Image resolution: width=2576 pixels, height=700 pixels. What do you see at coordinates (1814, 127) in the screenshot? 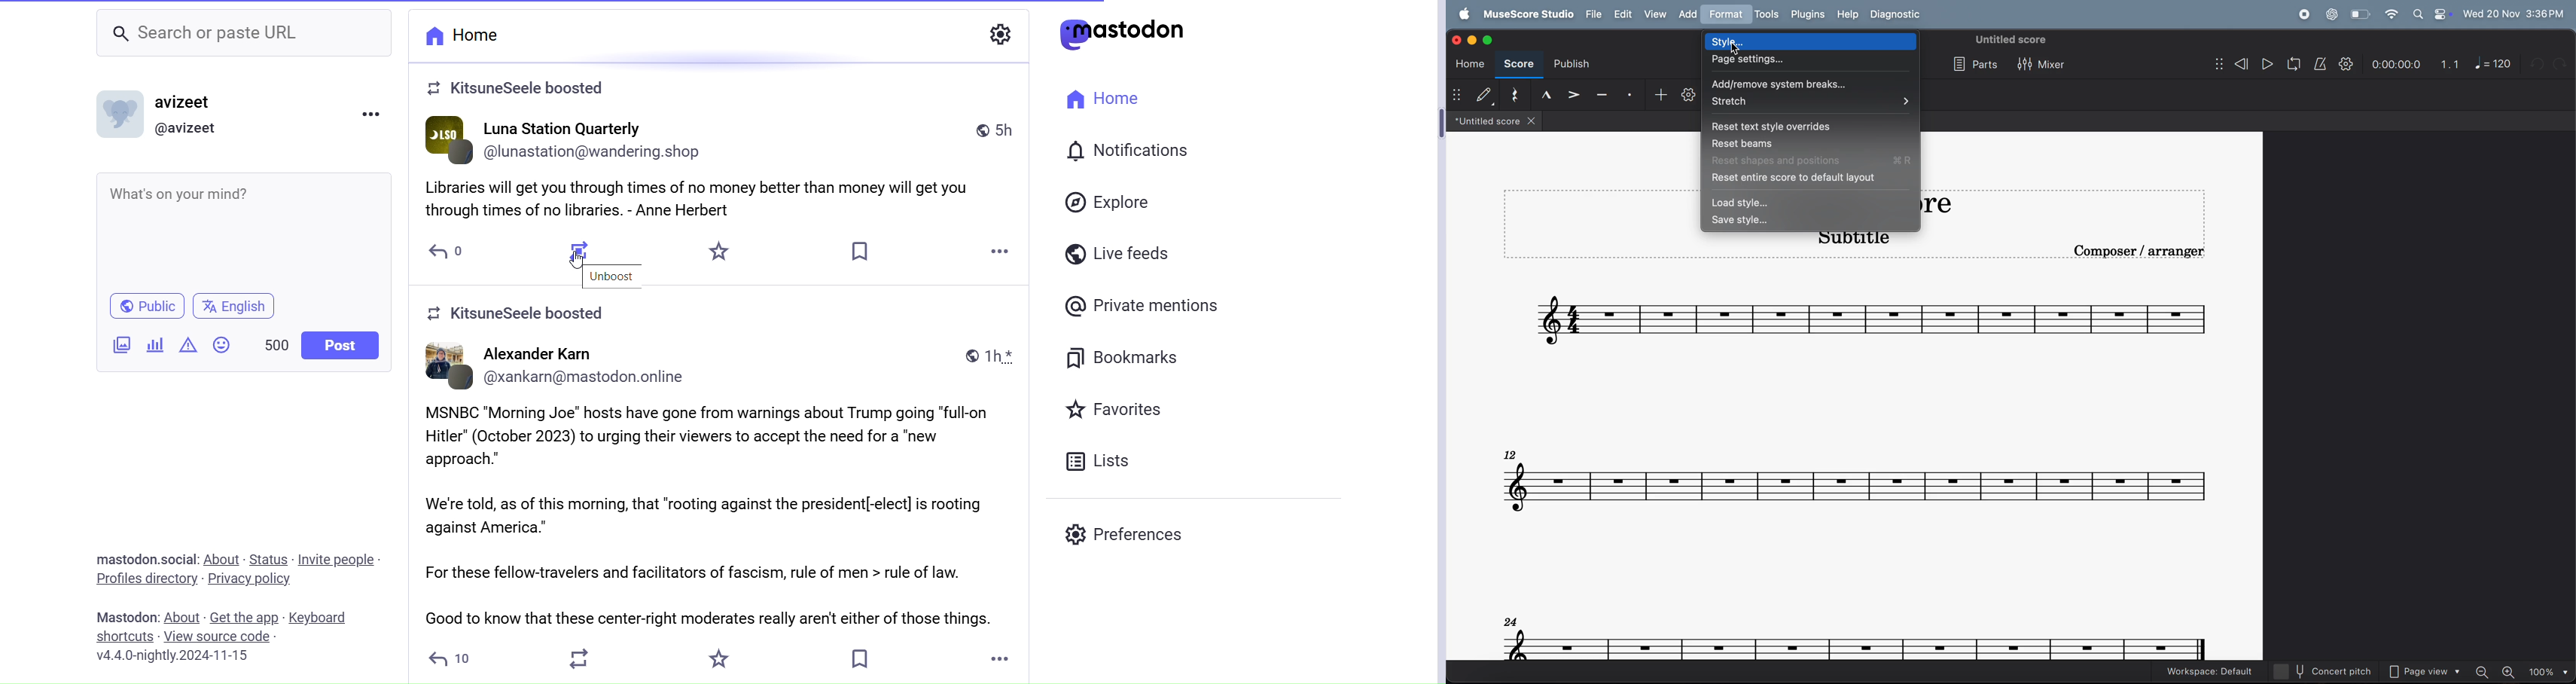
I see `reset text style overrides` at bounding box center [1814, 127].